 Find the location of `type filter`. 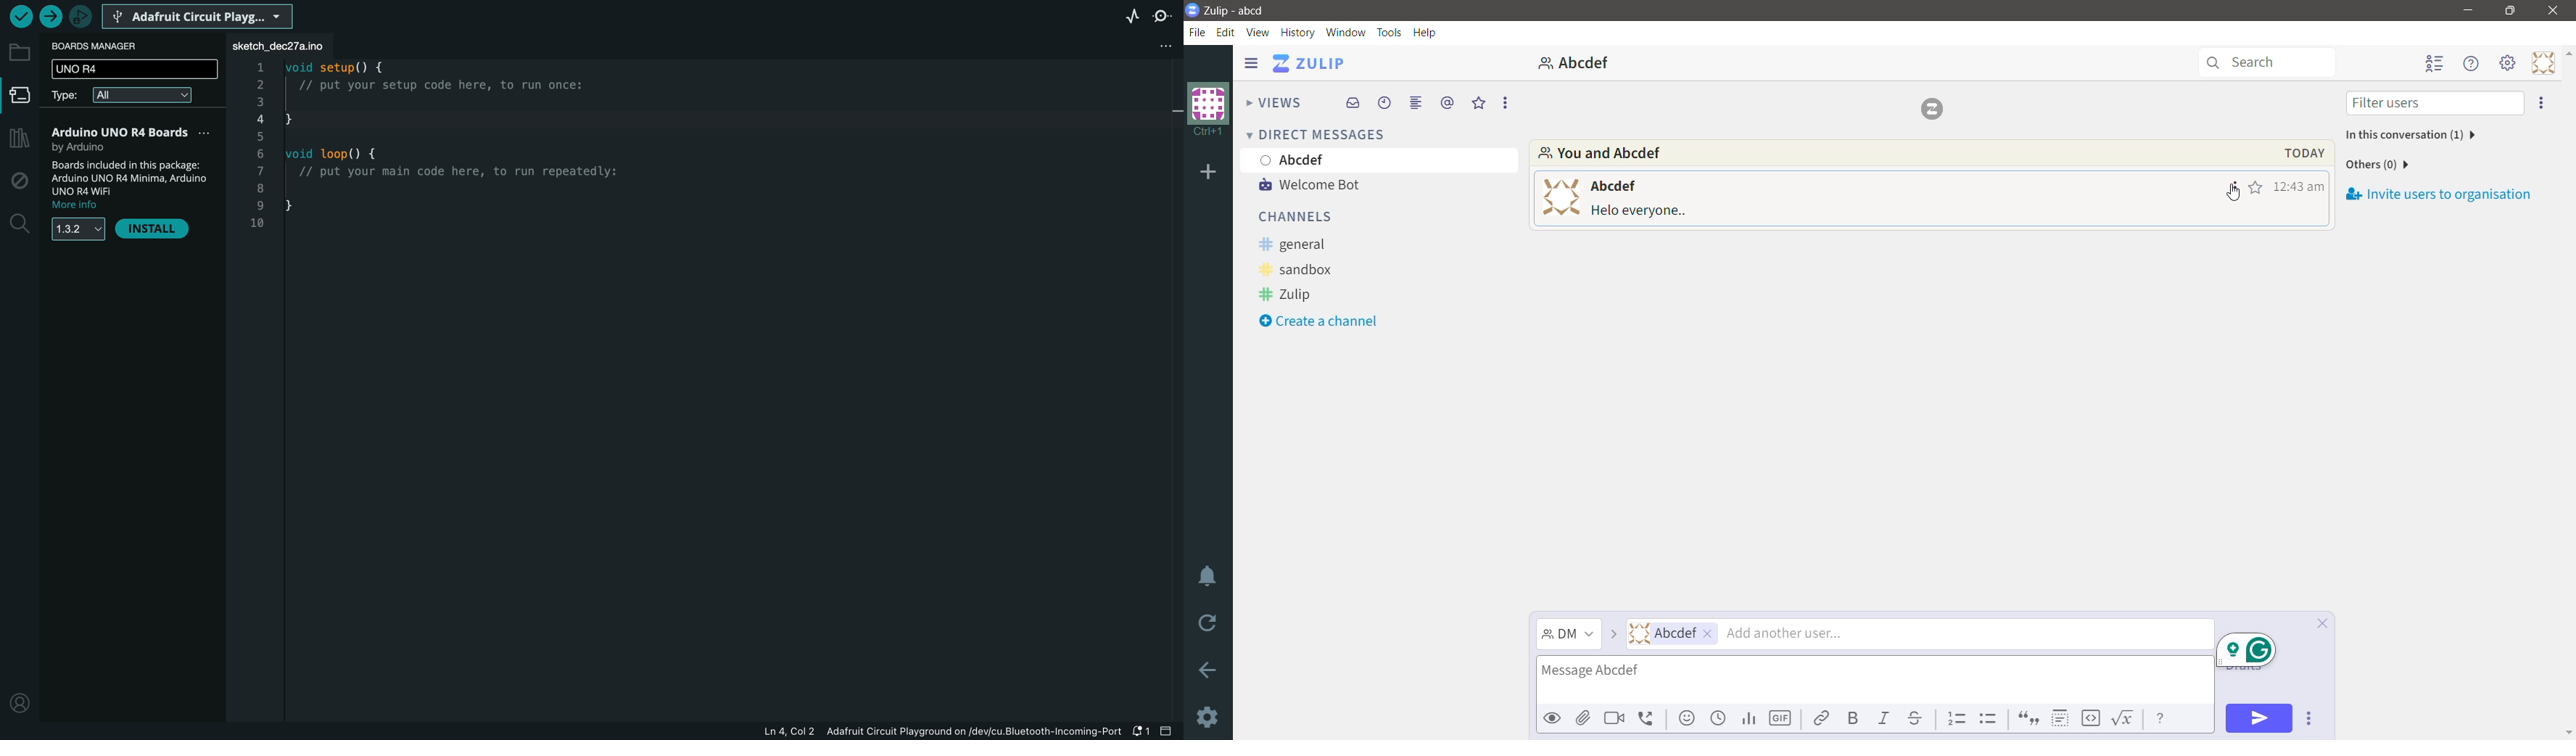

type filter is located at coordinates (63, 98).